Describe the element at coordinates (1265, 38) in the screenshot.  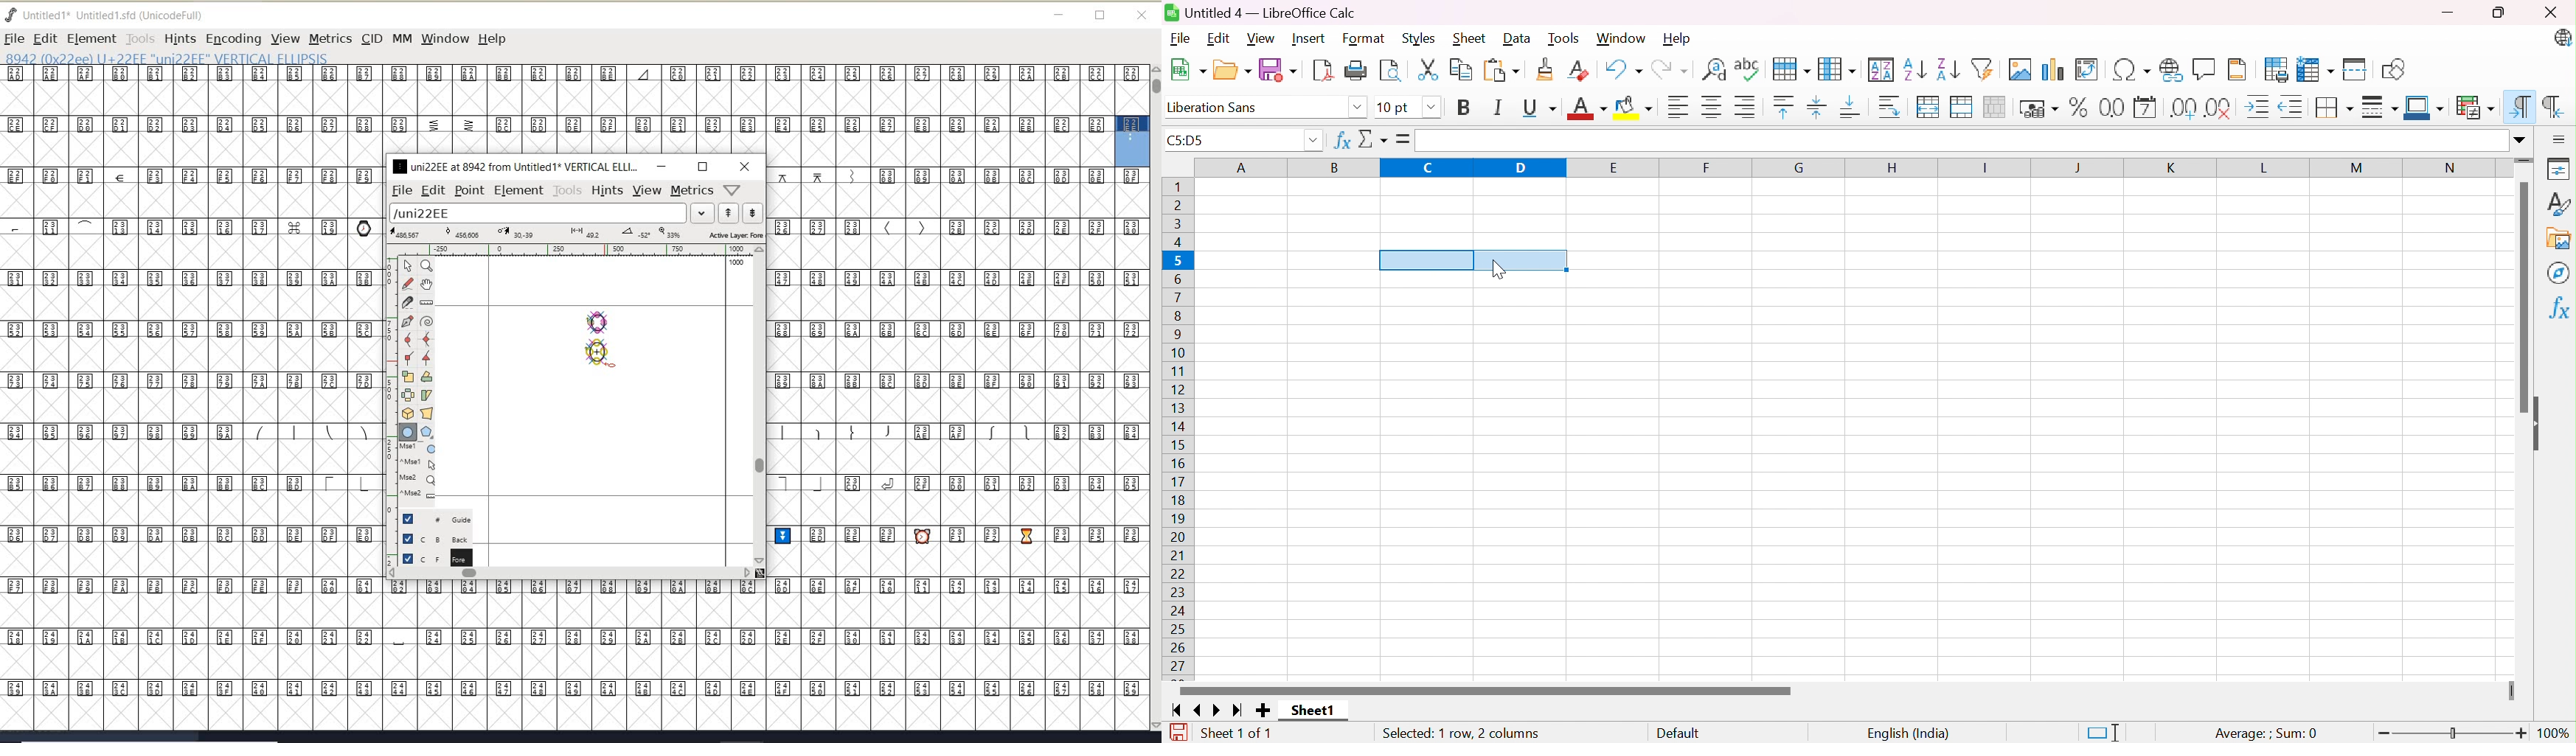
I see `View` at that location.